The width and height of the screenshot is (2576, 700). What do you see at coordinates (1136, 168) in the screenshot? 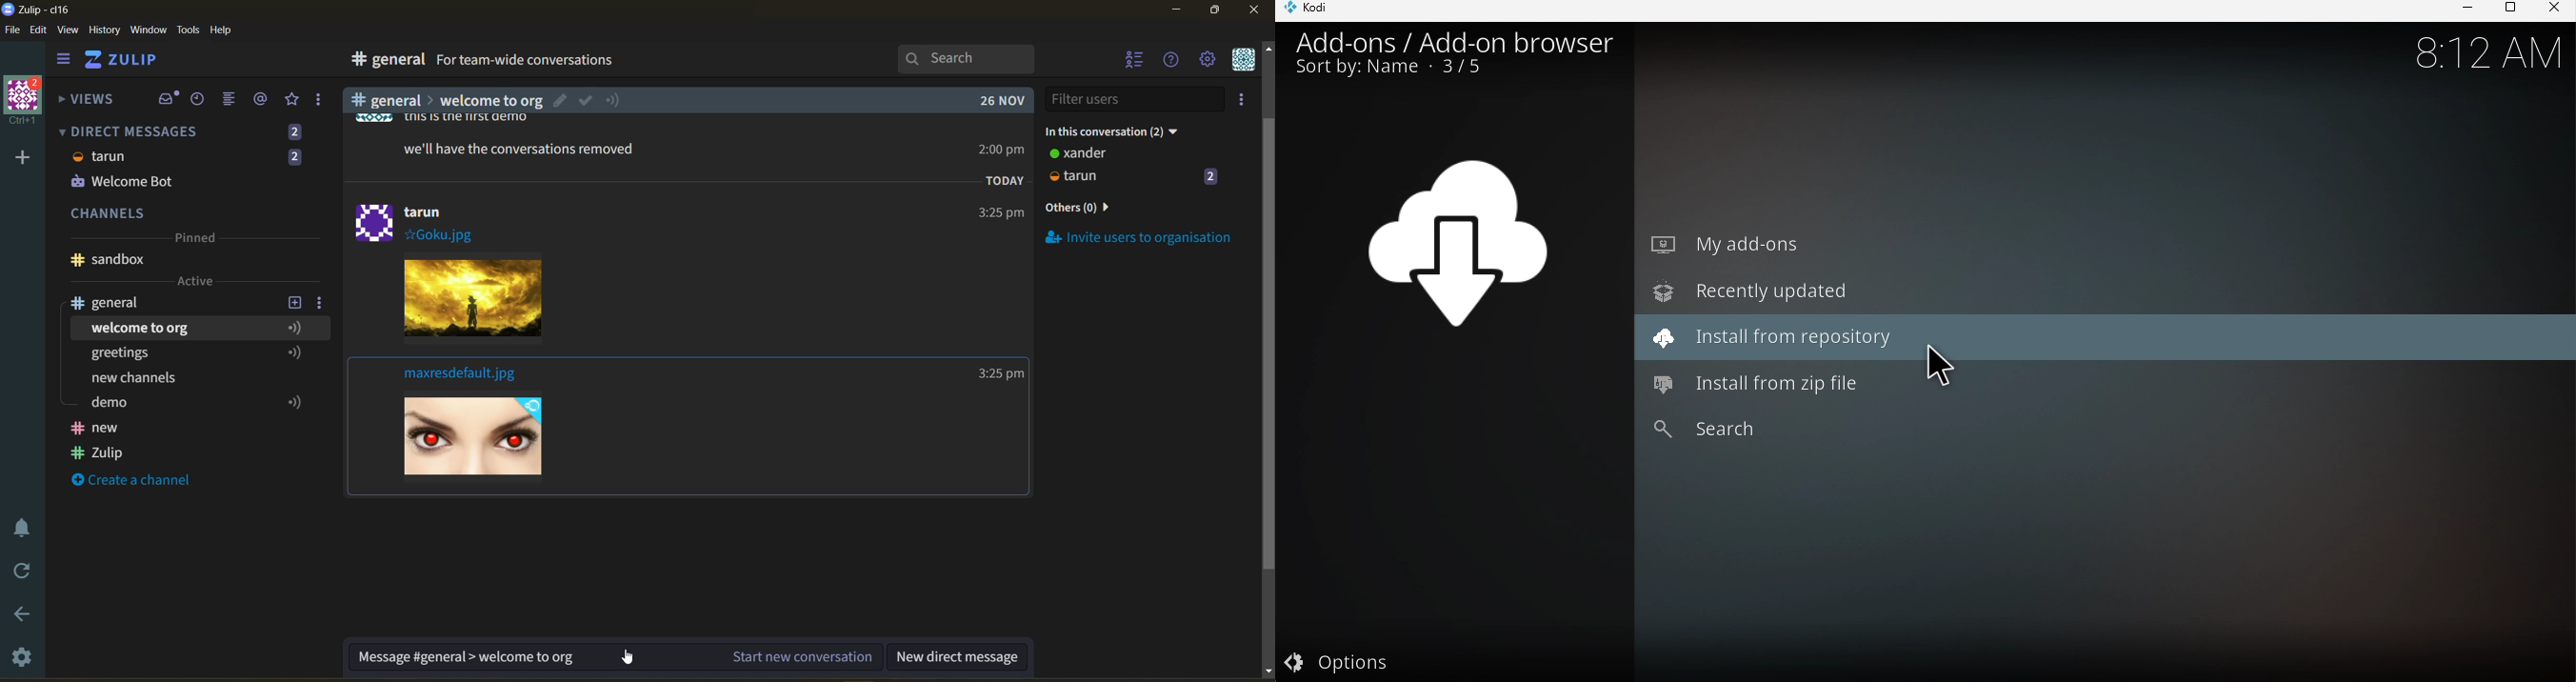
I see `users and status` at bounding box center [1136, 168].